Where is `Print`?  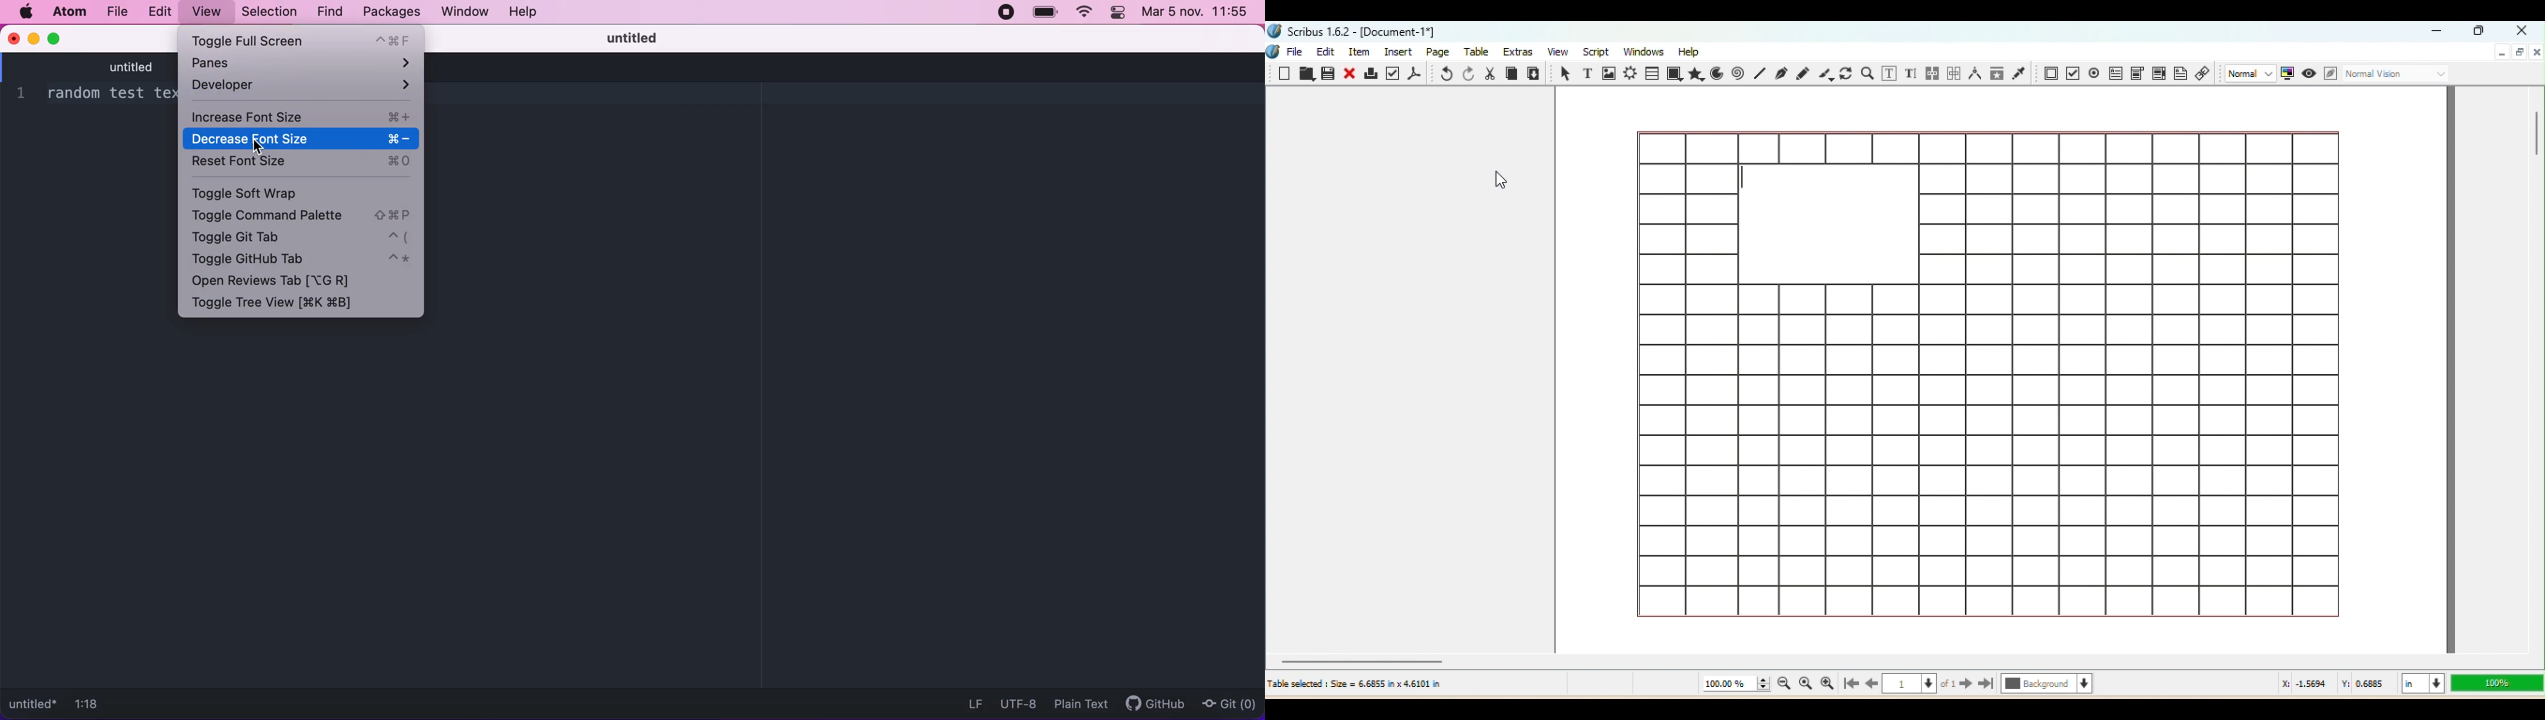
Print is located at coordinates (1371, 75).